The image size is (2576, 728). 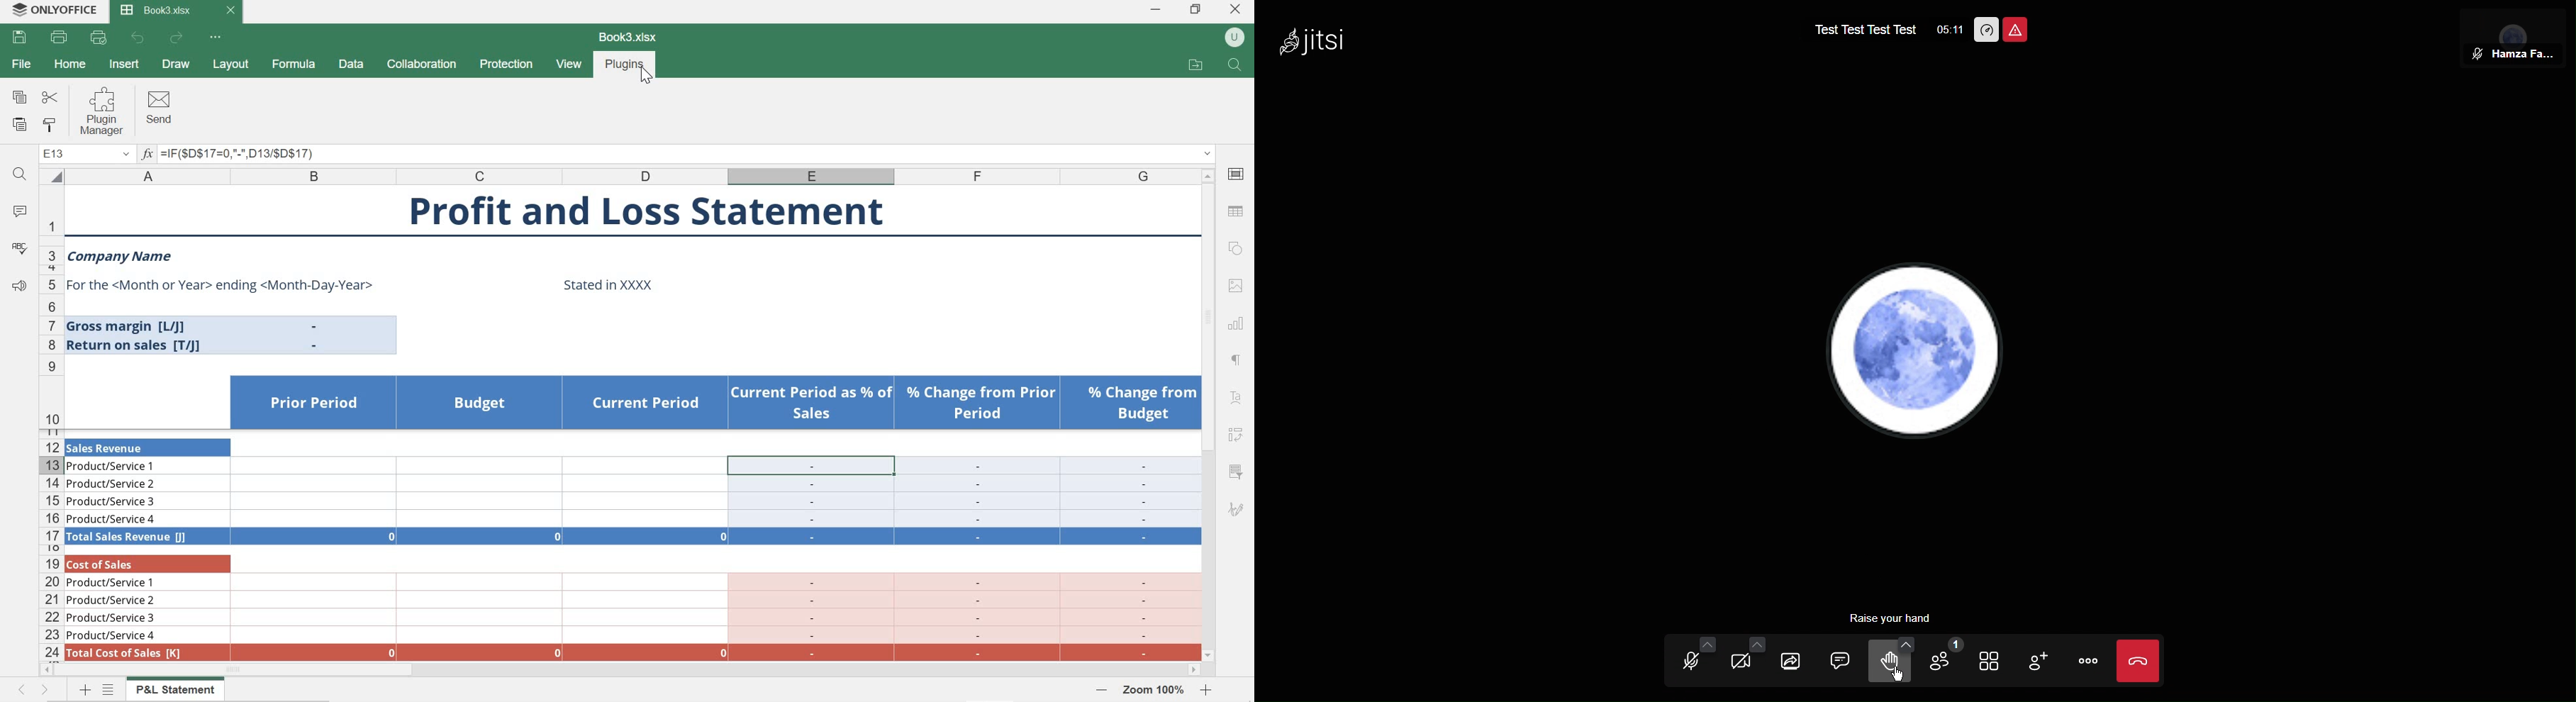 I want to click on chart, so click(x=1238, y=322).